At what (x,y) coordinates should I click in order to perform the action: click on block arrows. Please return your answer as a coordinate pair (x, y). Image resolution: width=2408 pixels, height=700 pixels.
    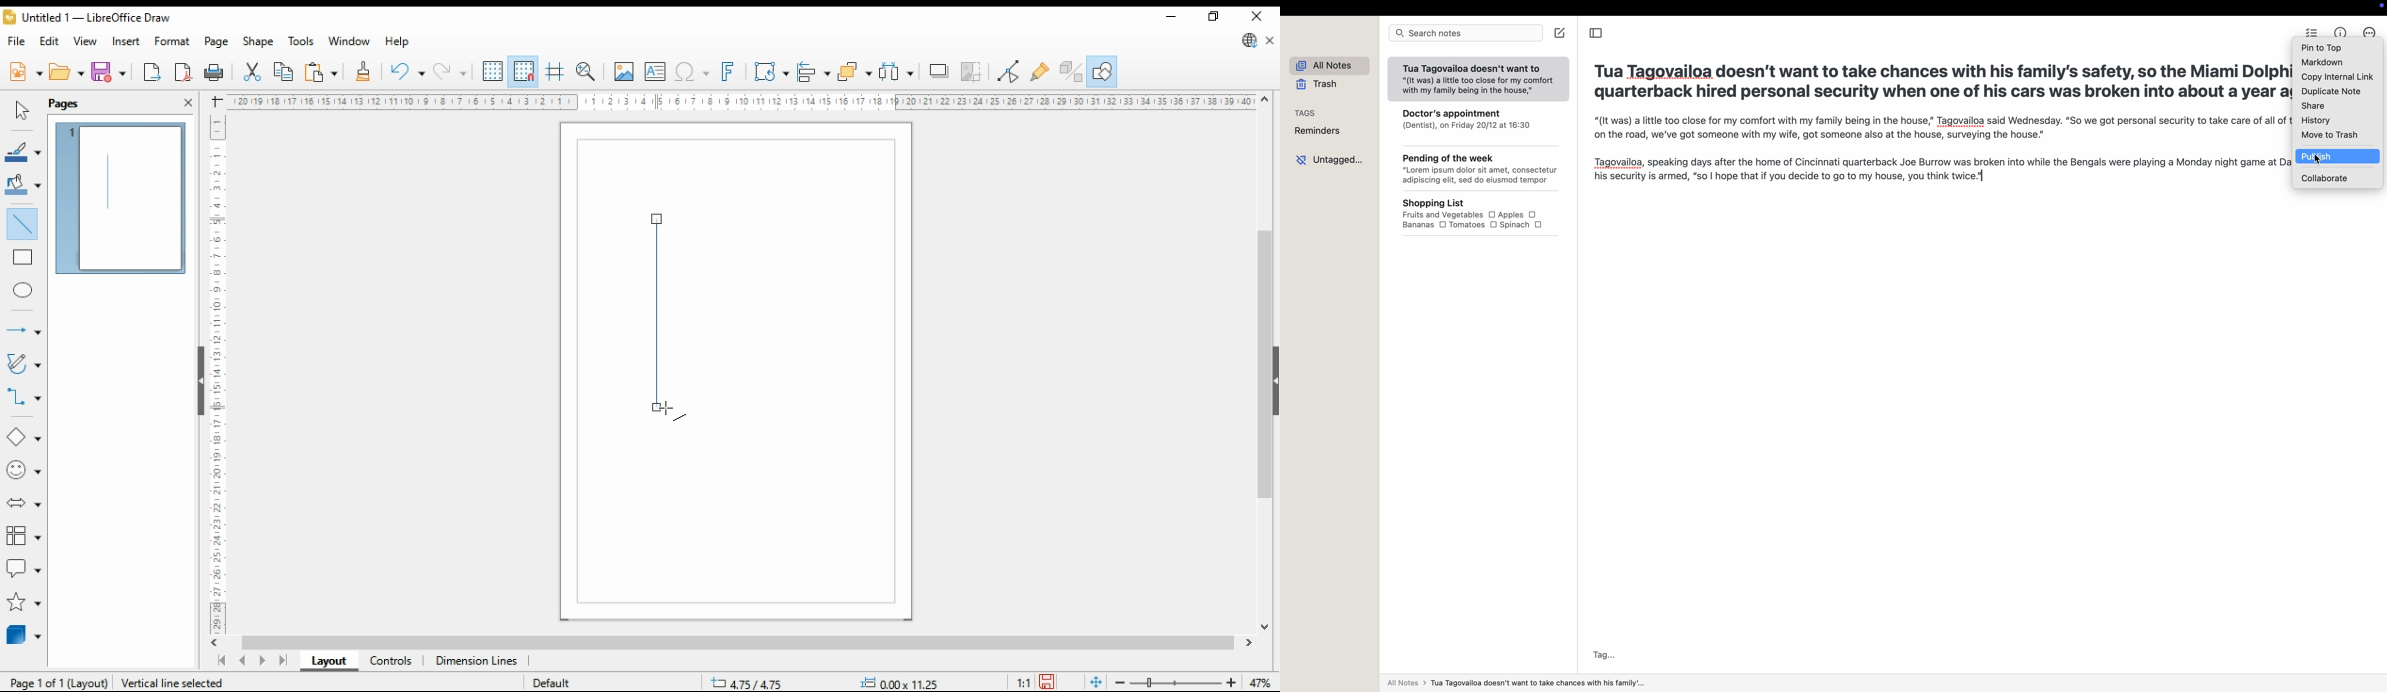
    Looking at the image, I should click on (25, 504).